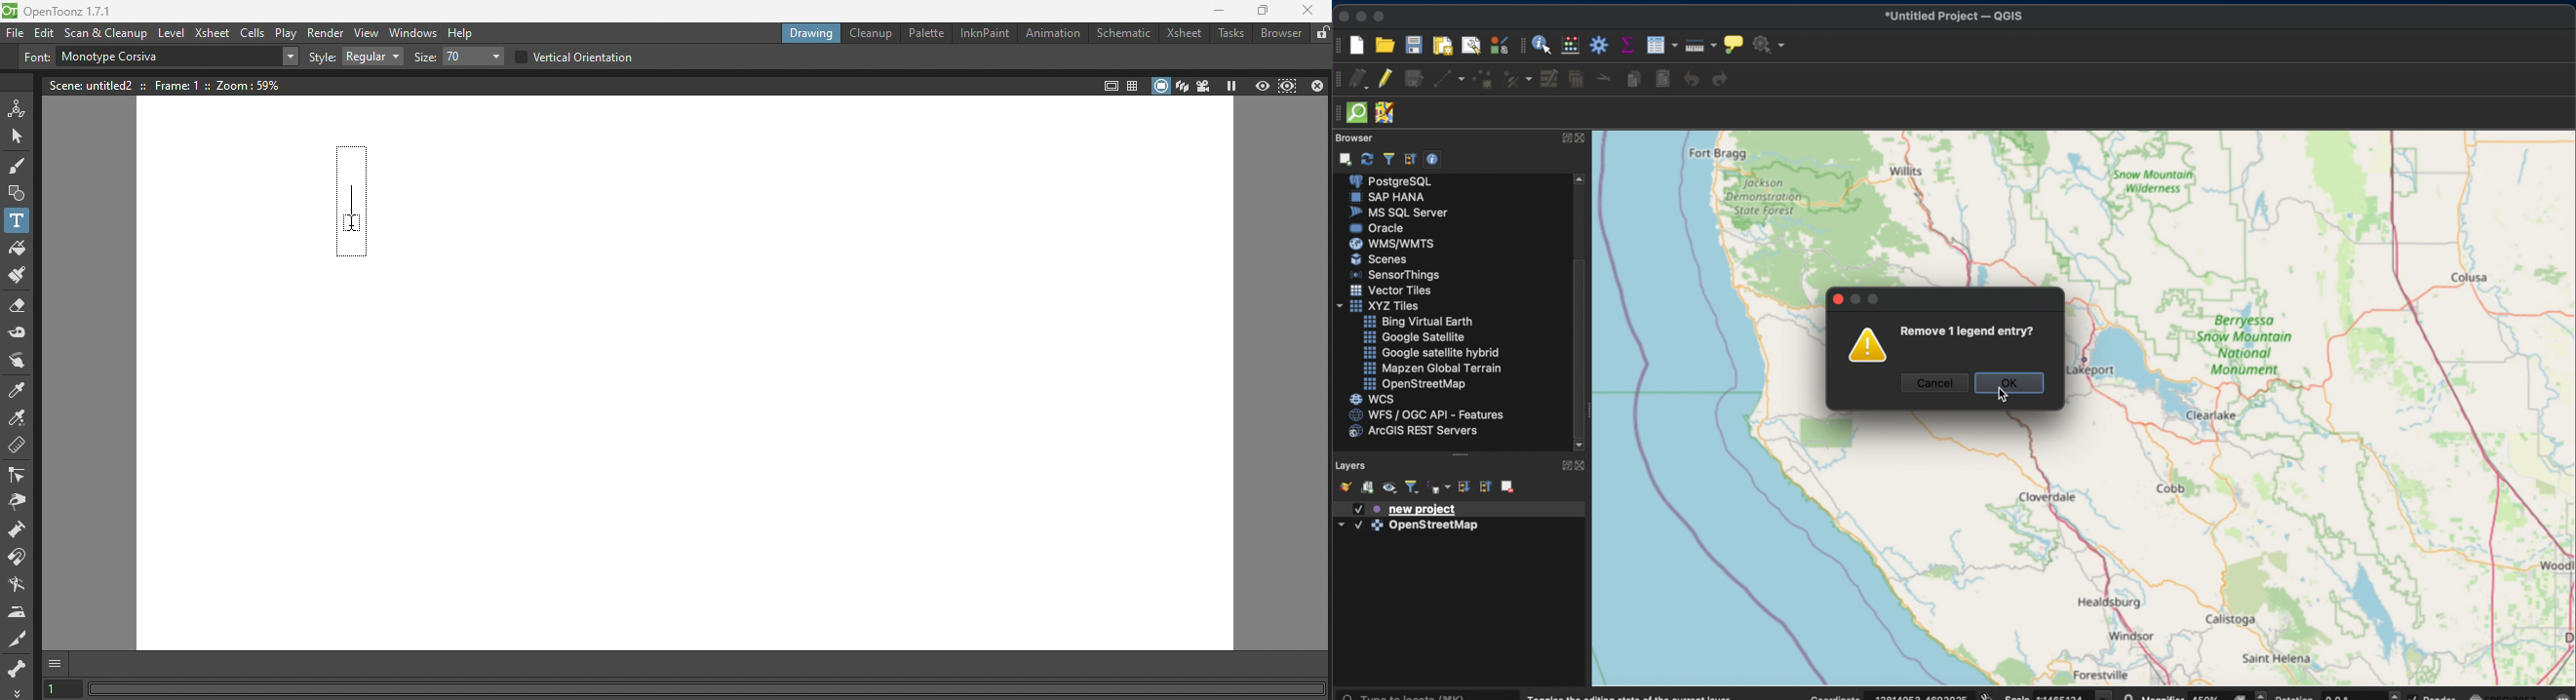 Image resolution: width=2576 pixels, height=700 pixels. What do you see at coordinates (1432, 159) in the screenshot?
I see `enable/ disable properties widget` at bounding box center [1432, 159].